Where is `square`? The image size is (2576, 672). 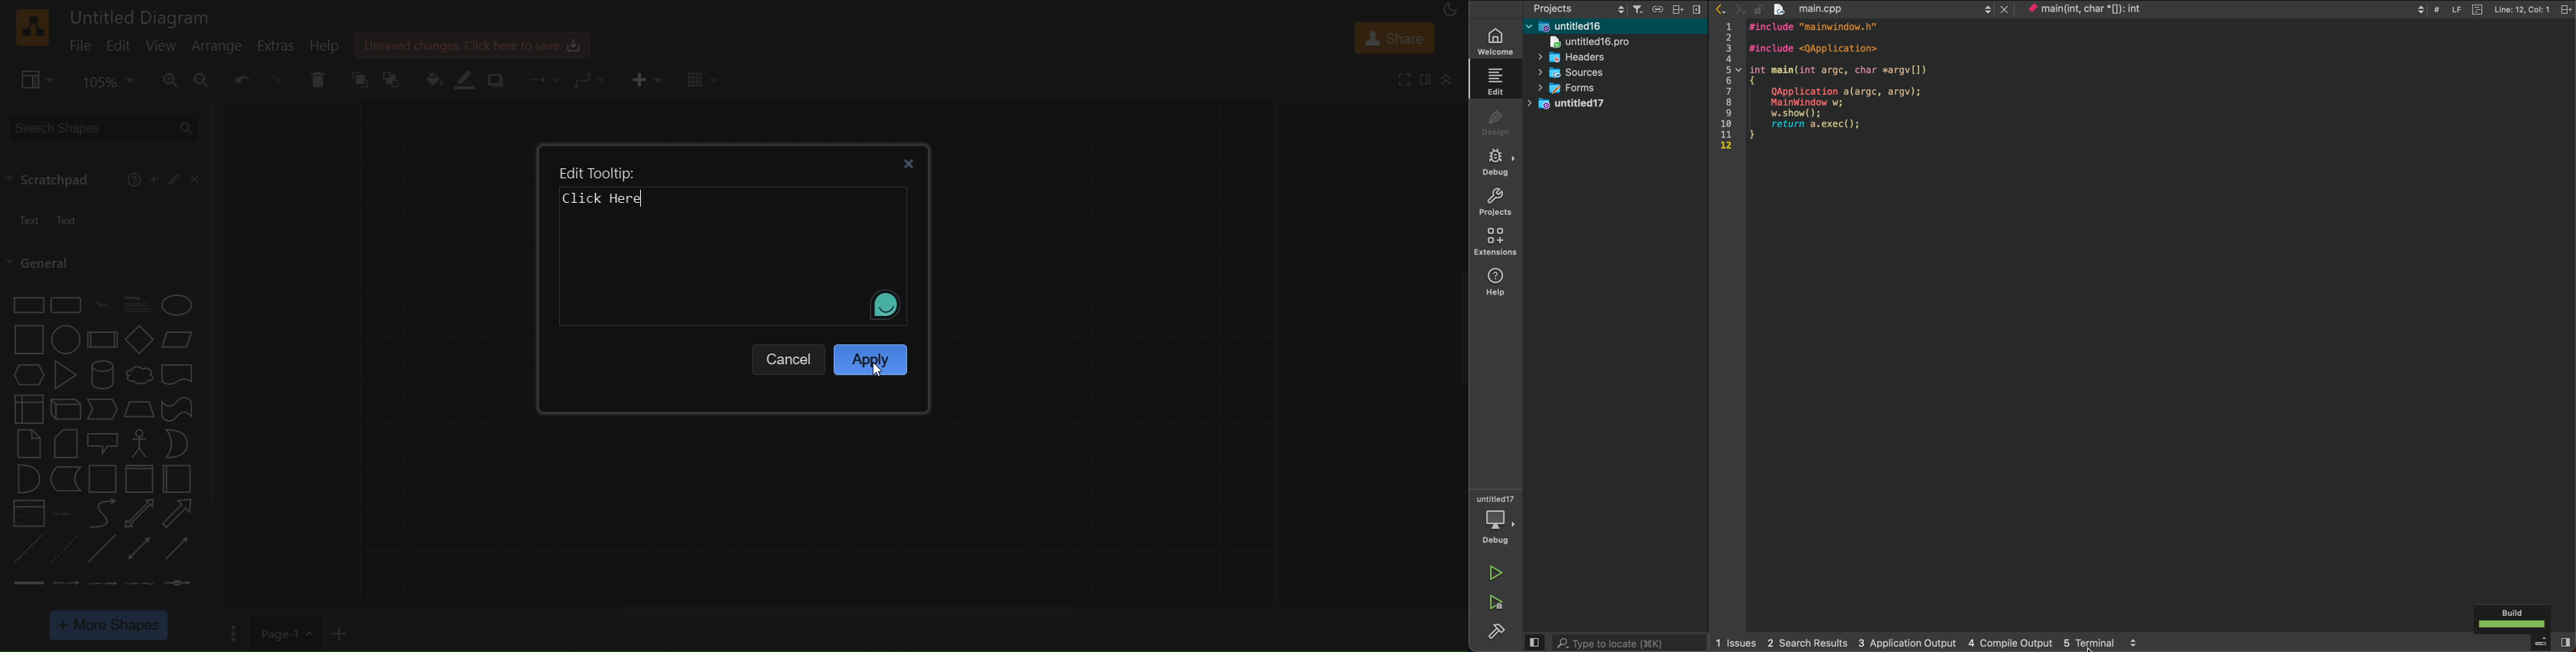
square is located at coordinates (27, 341).